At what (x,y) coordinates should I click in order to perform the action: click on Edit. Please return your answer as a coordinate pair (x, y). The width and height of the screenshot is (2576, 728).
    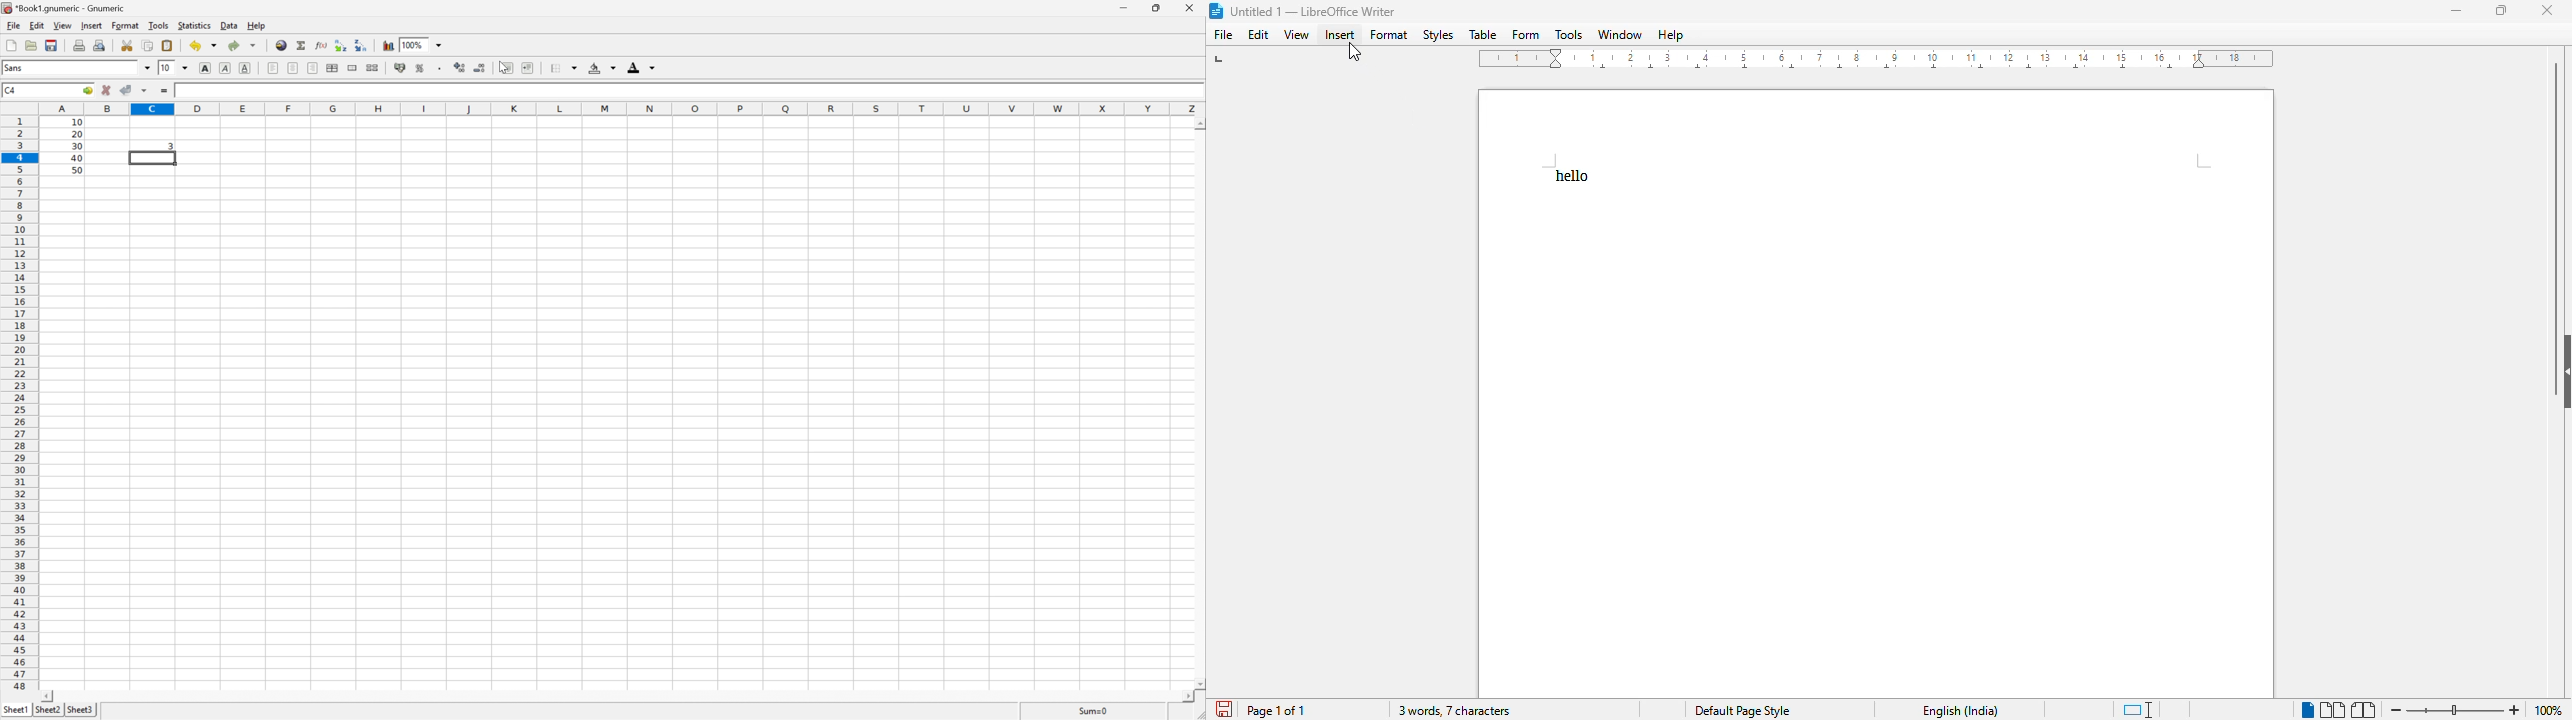
    Looking at the image, I should click on (37, 24).